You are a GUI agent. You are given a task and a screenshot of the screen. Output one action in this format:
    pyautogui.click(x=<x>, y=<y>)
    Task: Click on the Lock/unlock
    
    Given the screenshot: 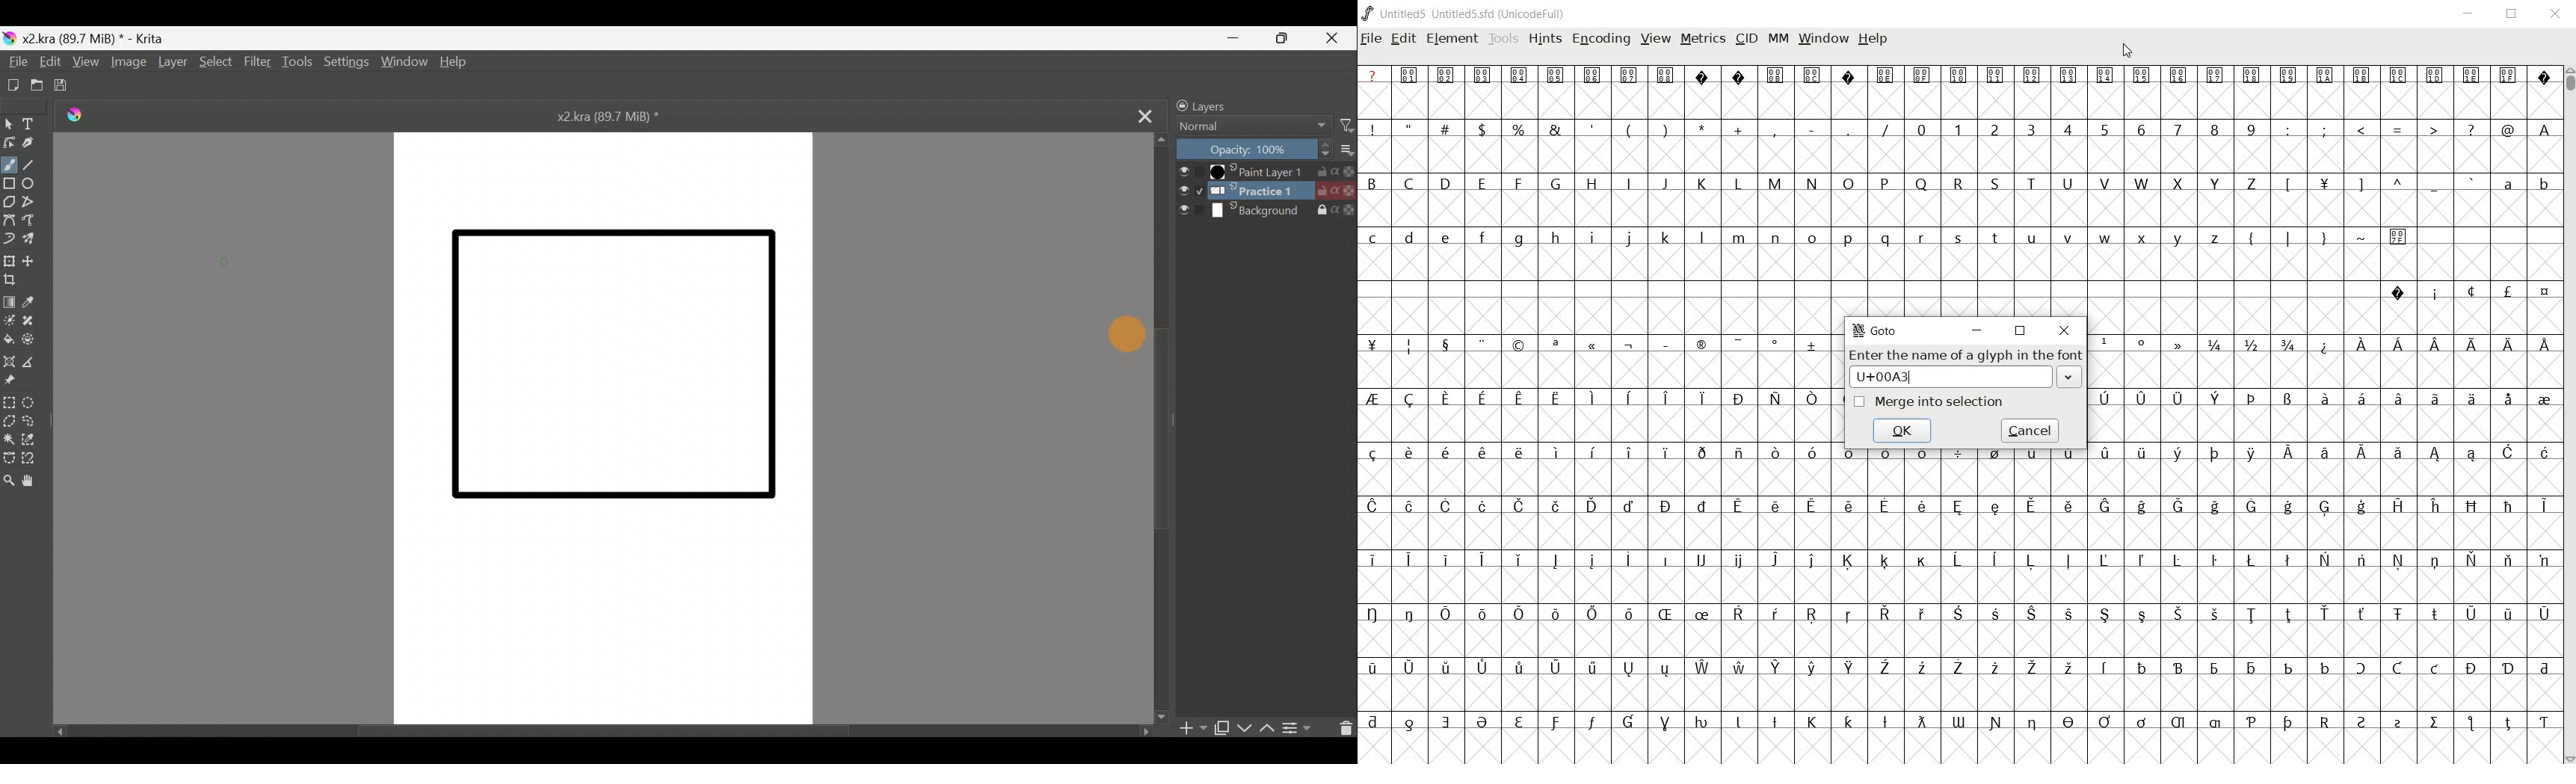 What is the action you would take?
    pyautogui.click(x=1179, y=105)
    